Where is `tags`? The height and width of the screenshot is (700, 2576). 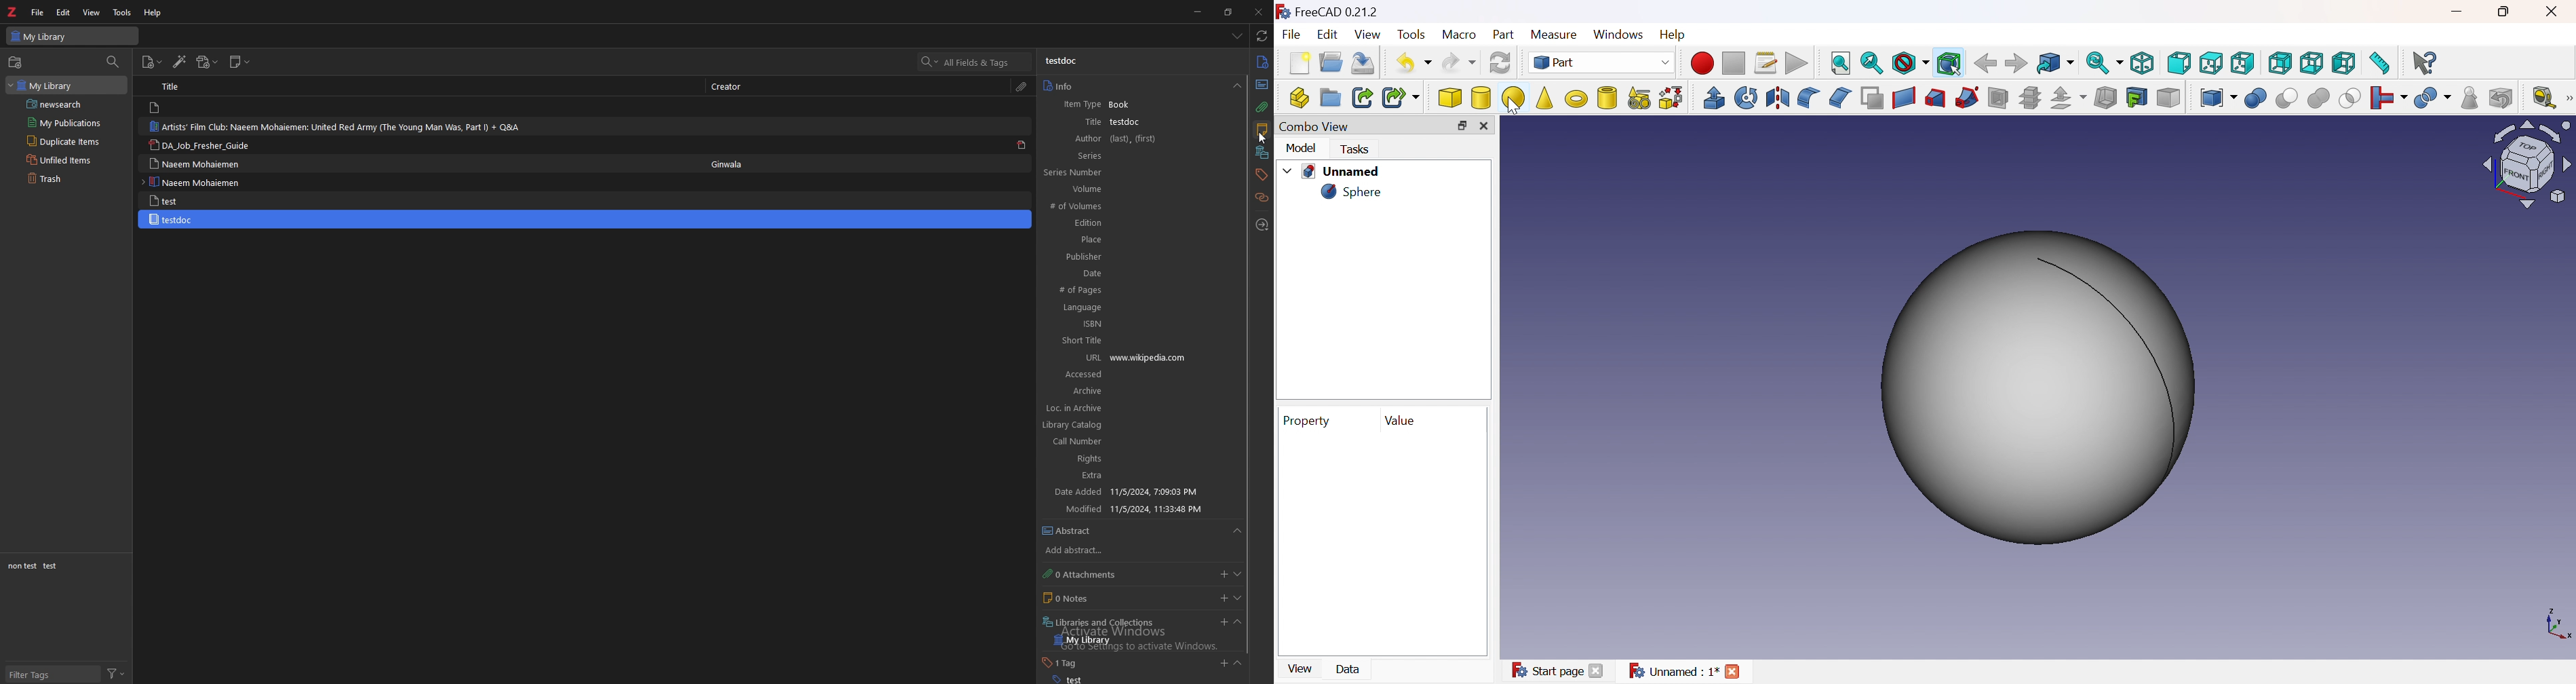
tags is located at coordinates (1262, 174).